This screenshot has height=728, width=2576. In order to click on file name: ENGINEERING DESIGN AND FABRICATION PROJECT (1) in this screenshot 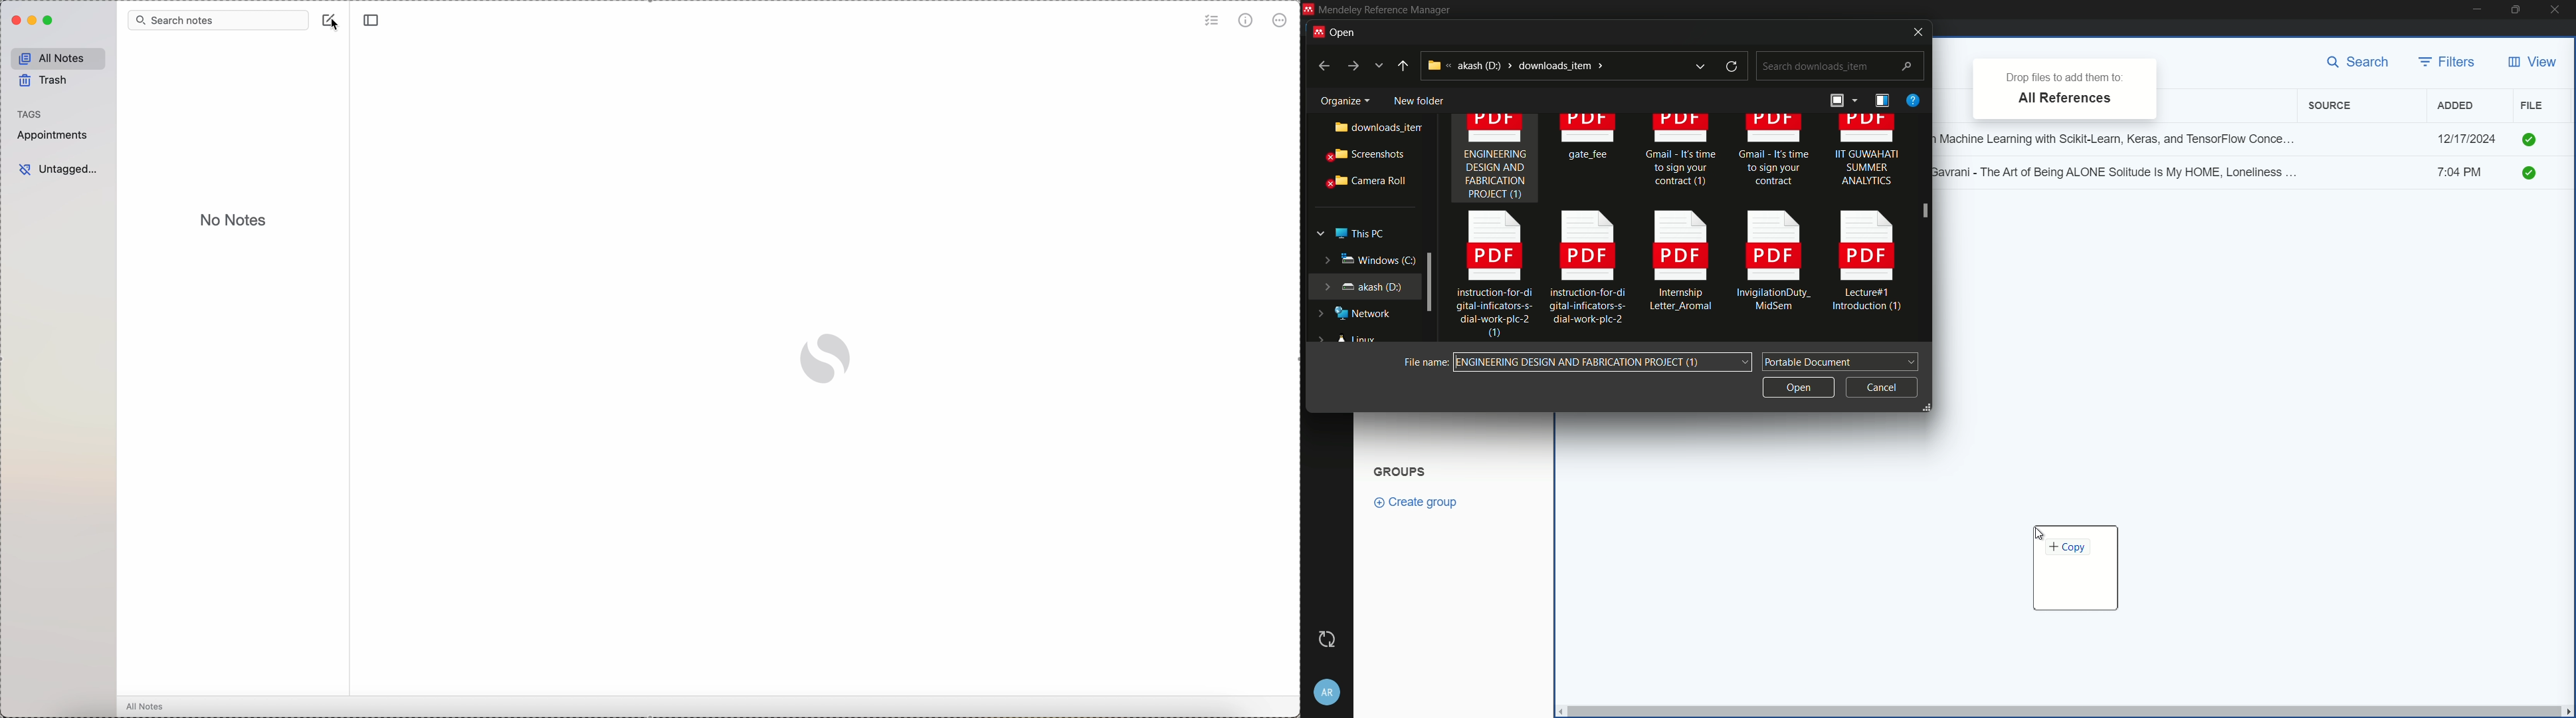, I will do `click(1603, 362)`.